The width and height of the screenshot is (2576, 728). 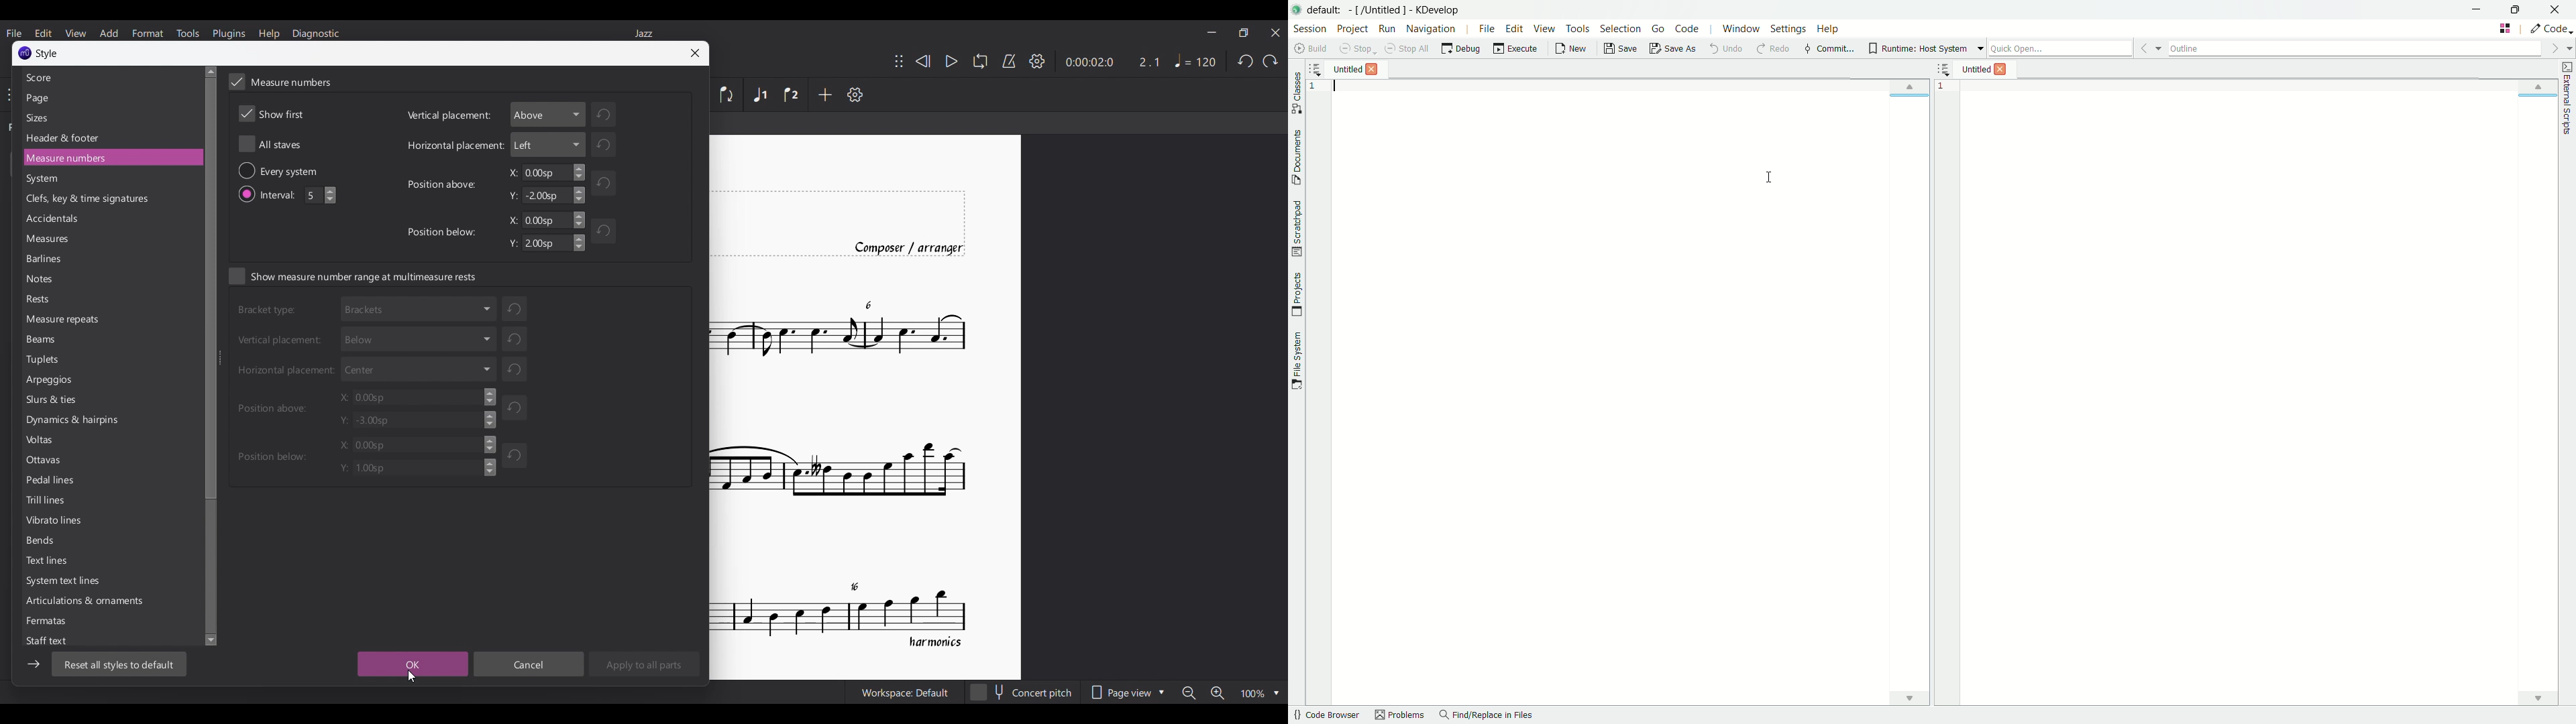 What do you see at coordinates (120, 664) in the screenshot?
I see `Reset to default` at bounding box center [120, 664].